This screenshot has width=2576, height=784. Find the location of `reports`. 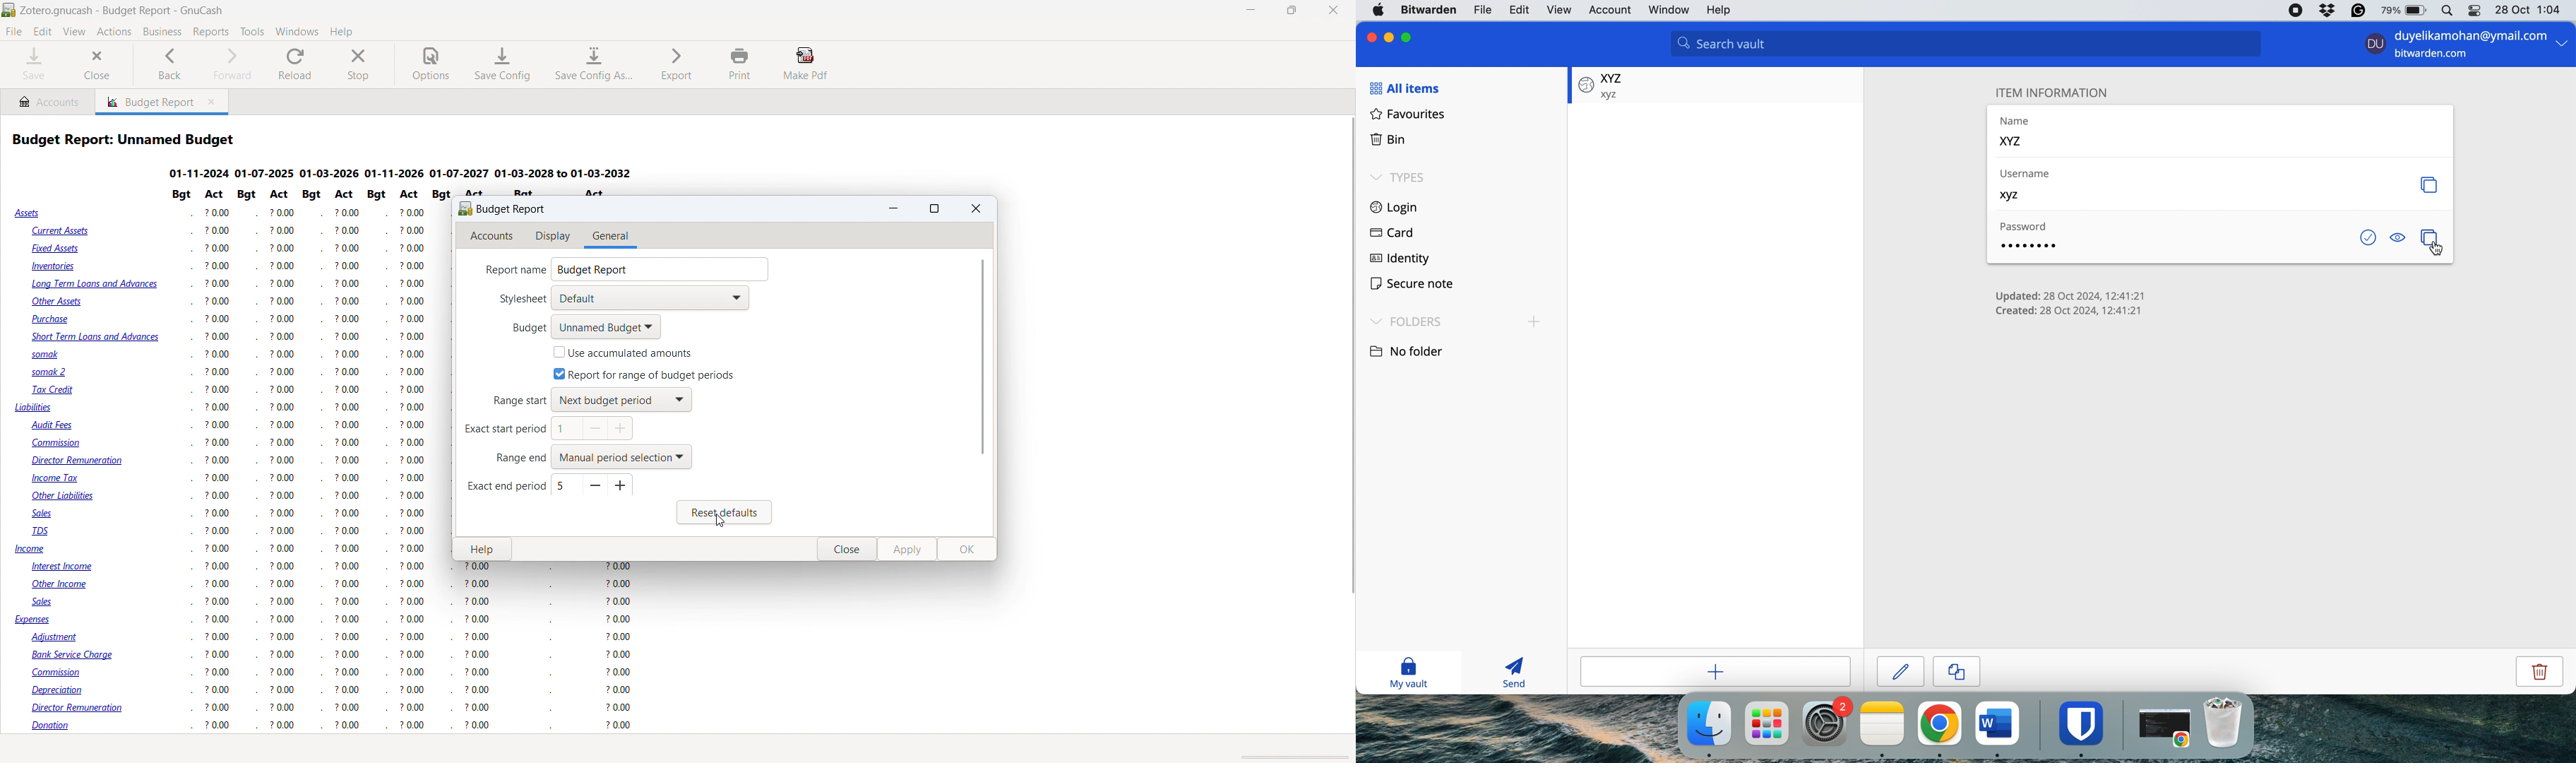

reports is located at coordinates (210, 32).